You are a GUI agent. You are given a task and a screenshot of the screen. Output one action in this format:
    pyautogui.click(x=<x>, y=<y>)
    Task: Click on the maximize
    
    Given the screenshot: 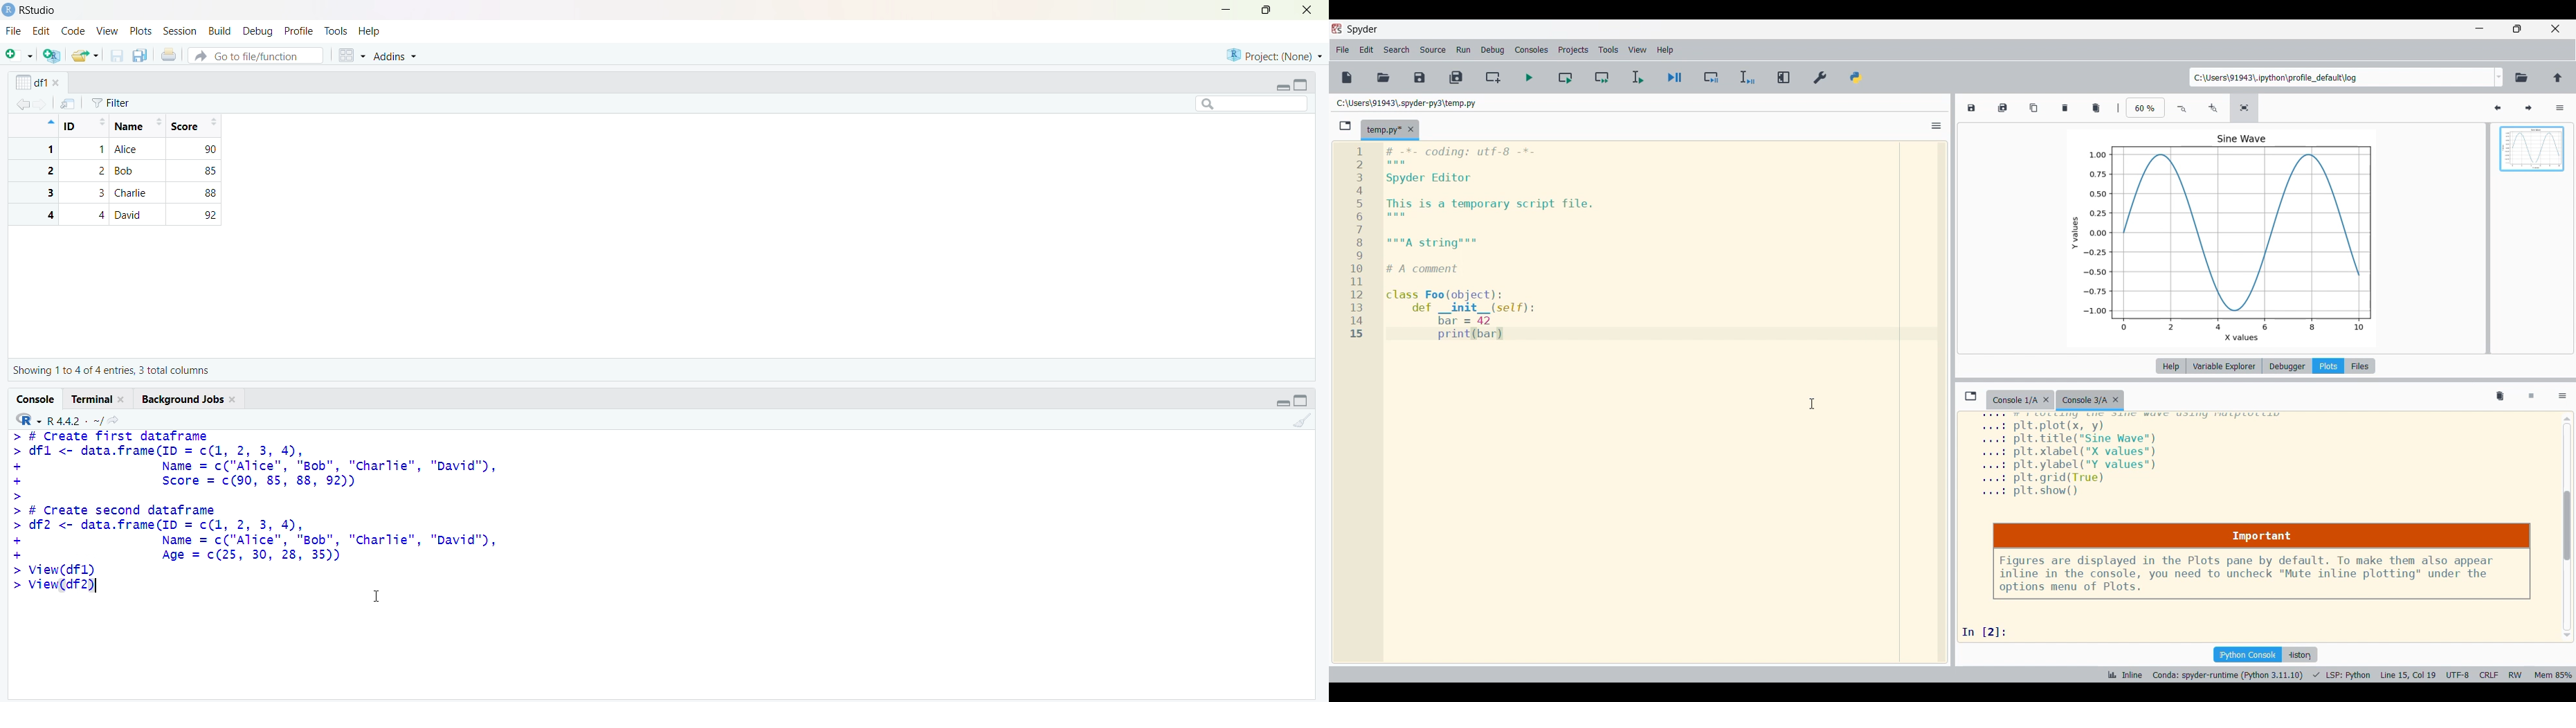 What is the action you would take?
    pyautogui.click(x=1268, y=10)
    